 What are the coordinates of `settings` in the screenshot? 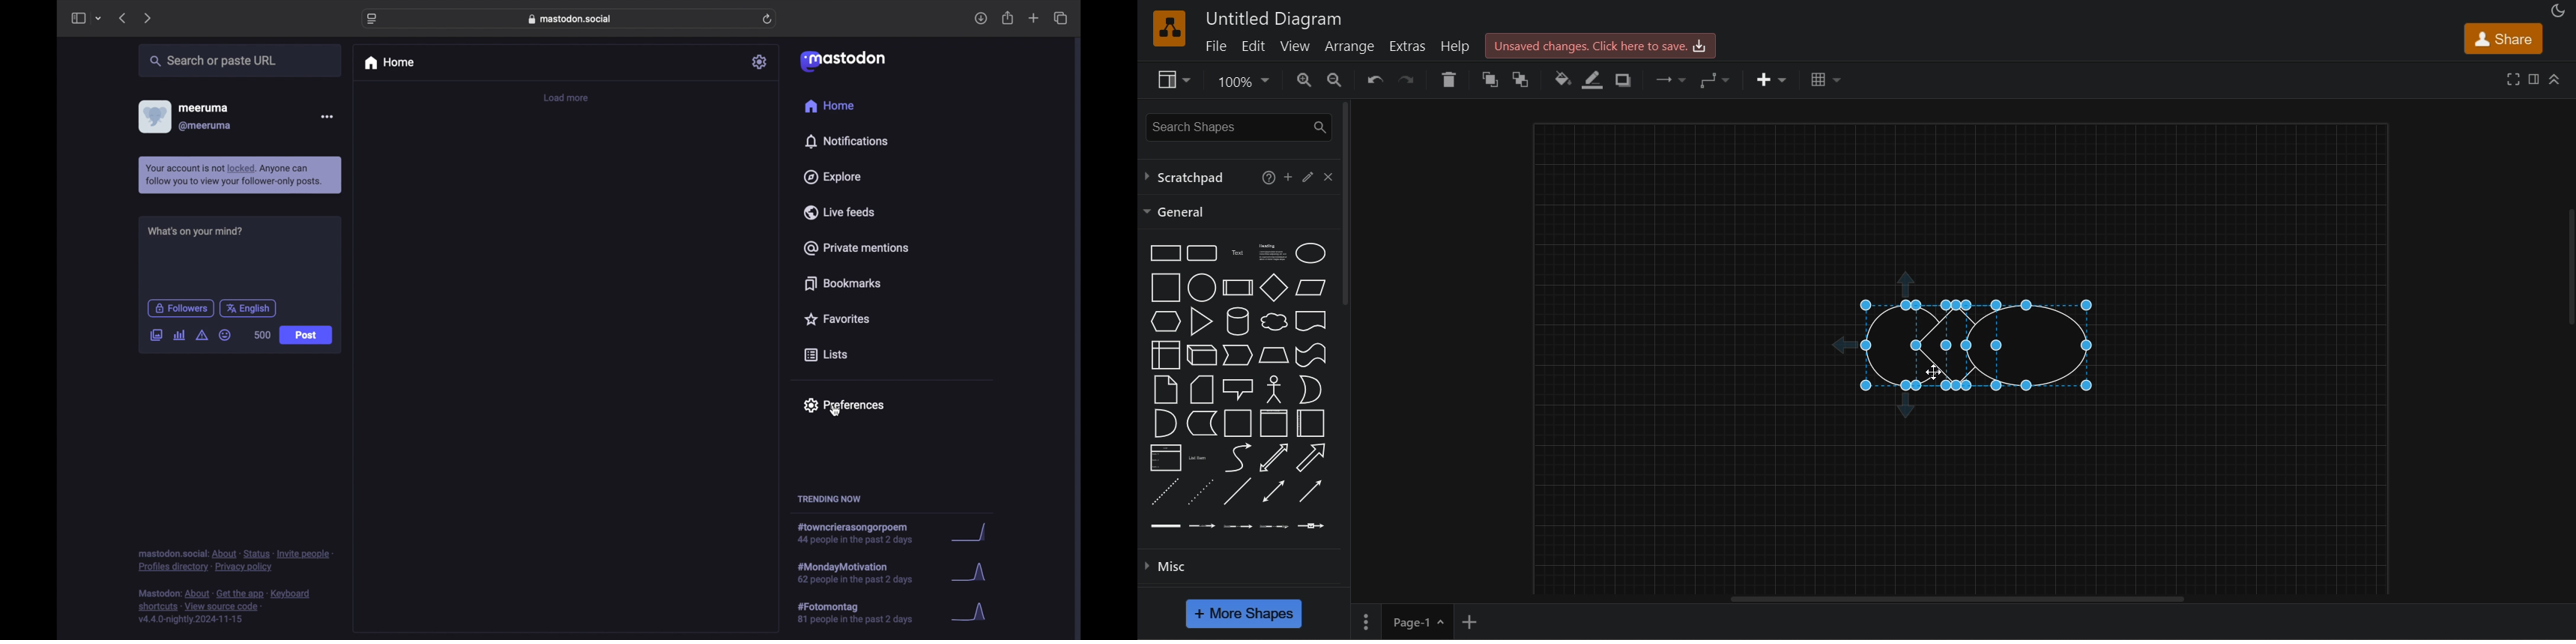 It's located at (760, 62).